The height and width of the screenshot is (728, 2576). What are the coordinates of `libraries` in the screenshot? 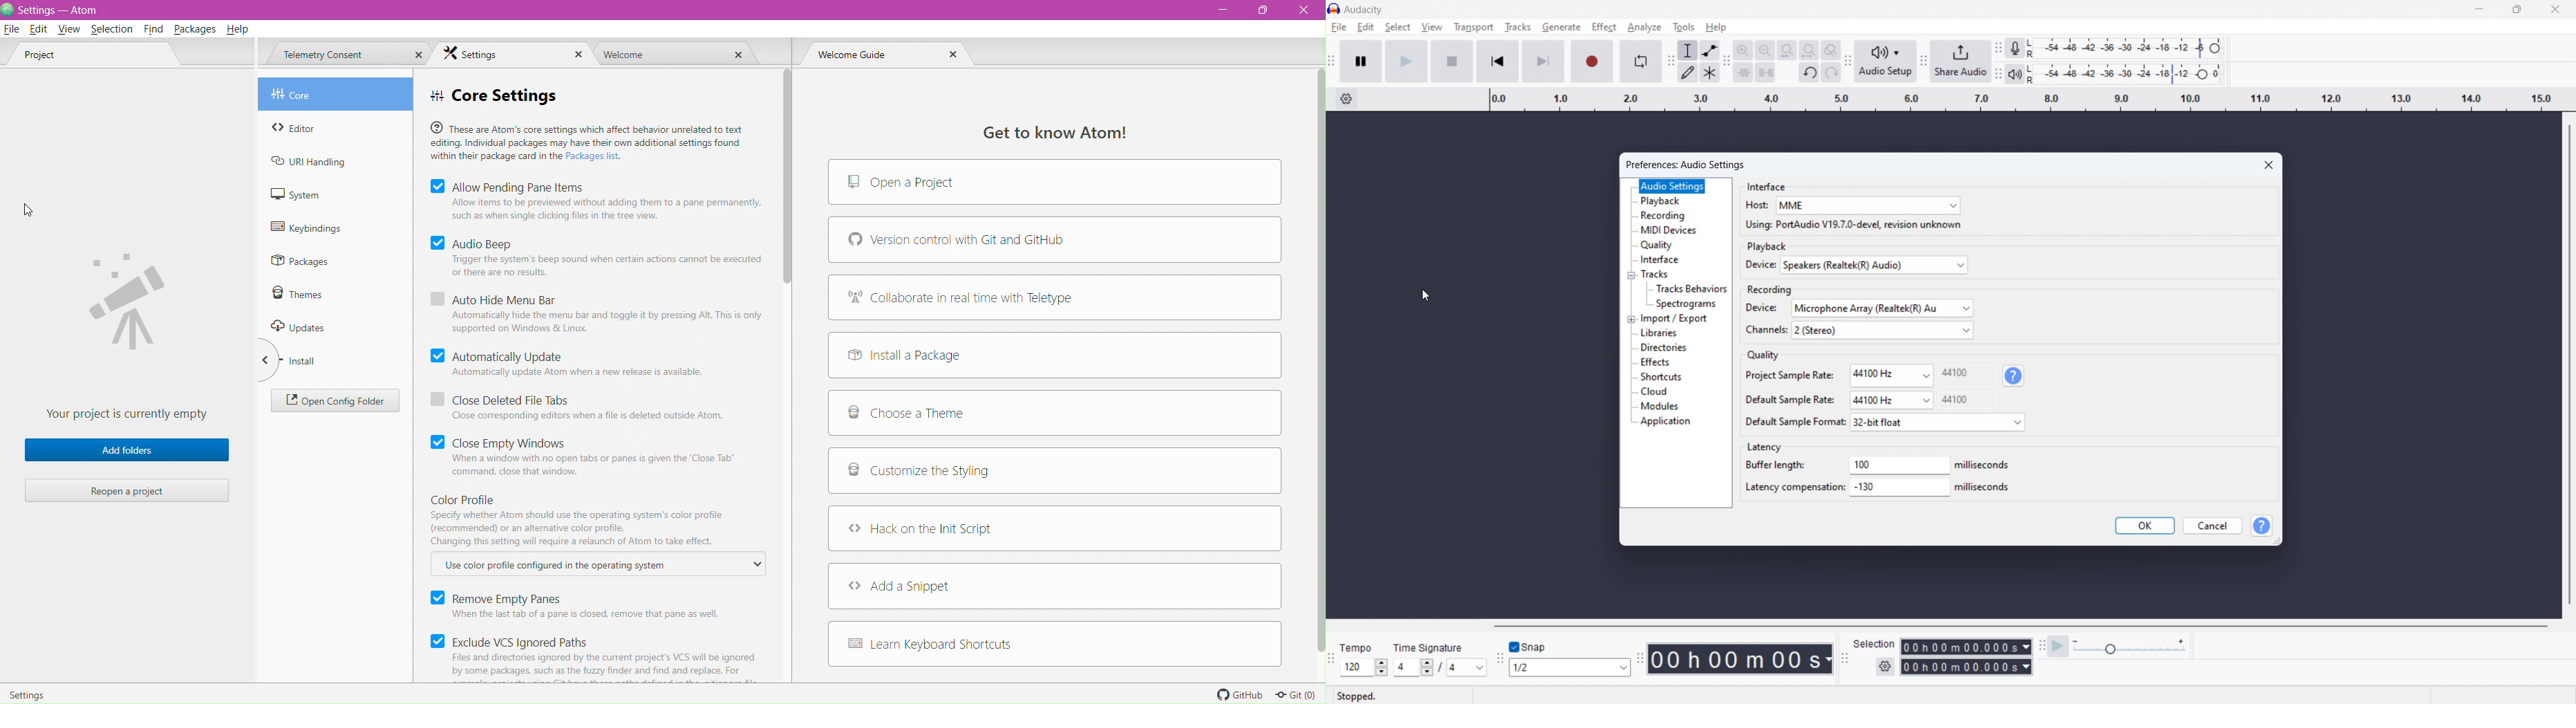 It's located at (1660, 334).